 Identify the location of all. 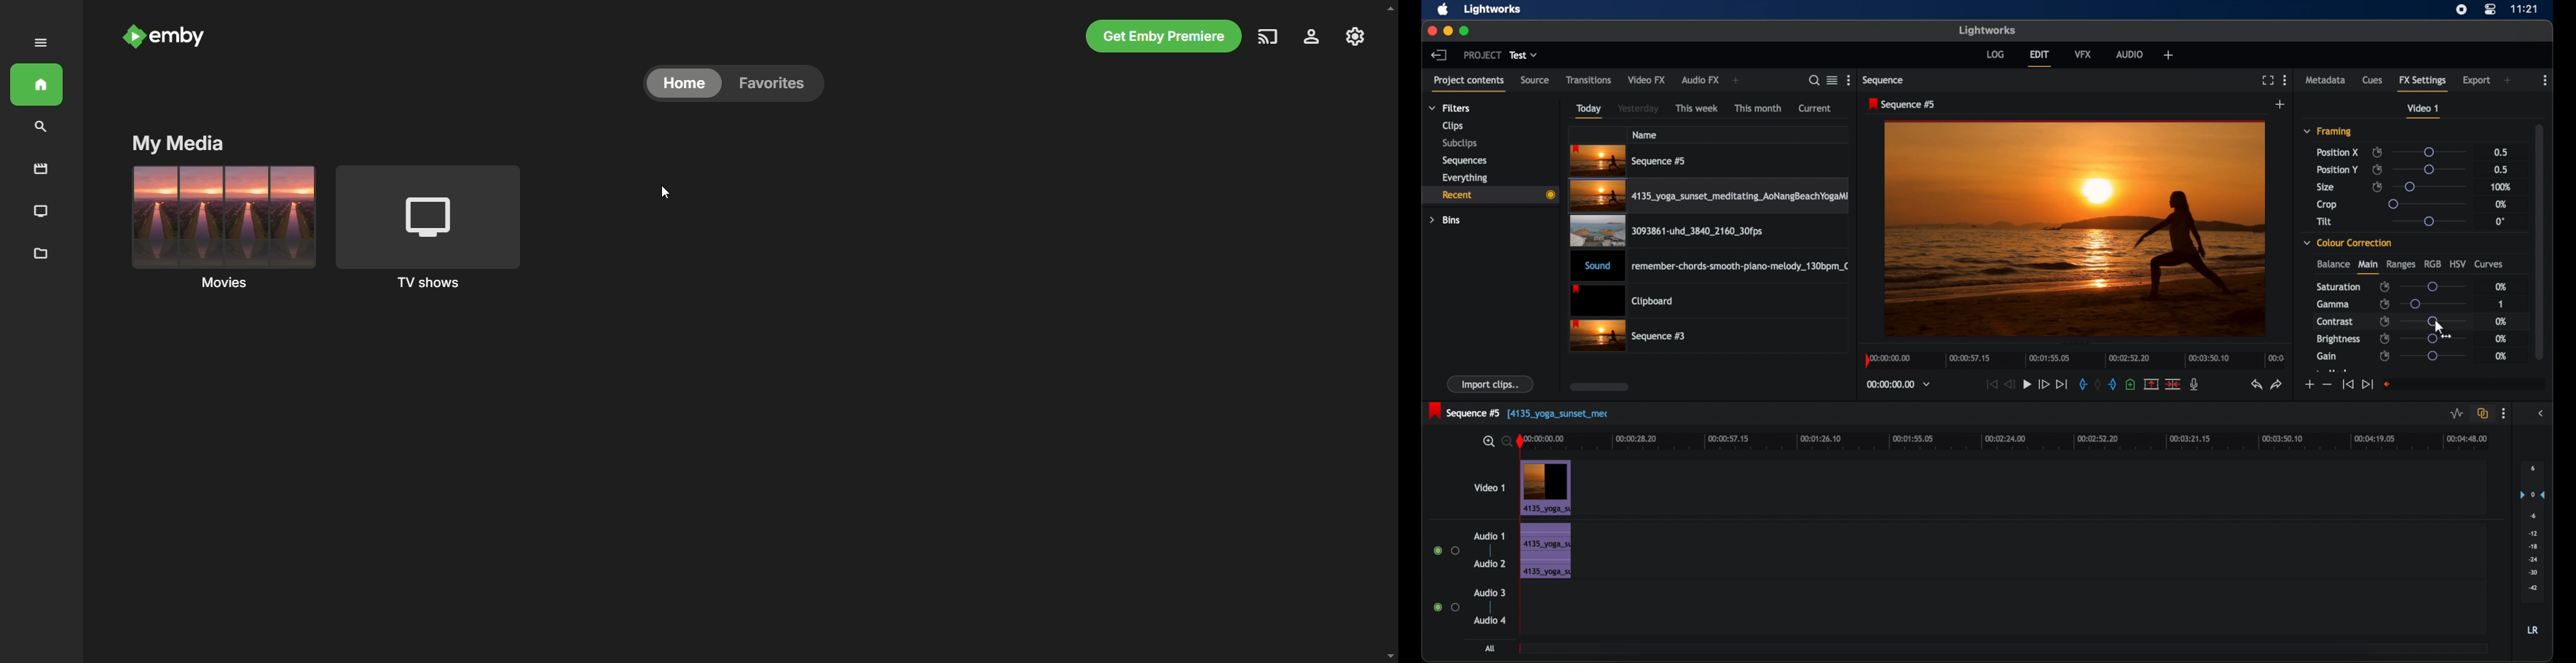
(1492, 648).